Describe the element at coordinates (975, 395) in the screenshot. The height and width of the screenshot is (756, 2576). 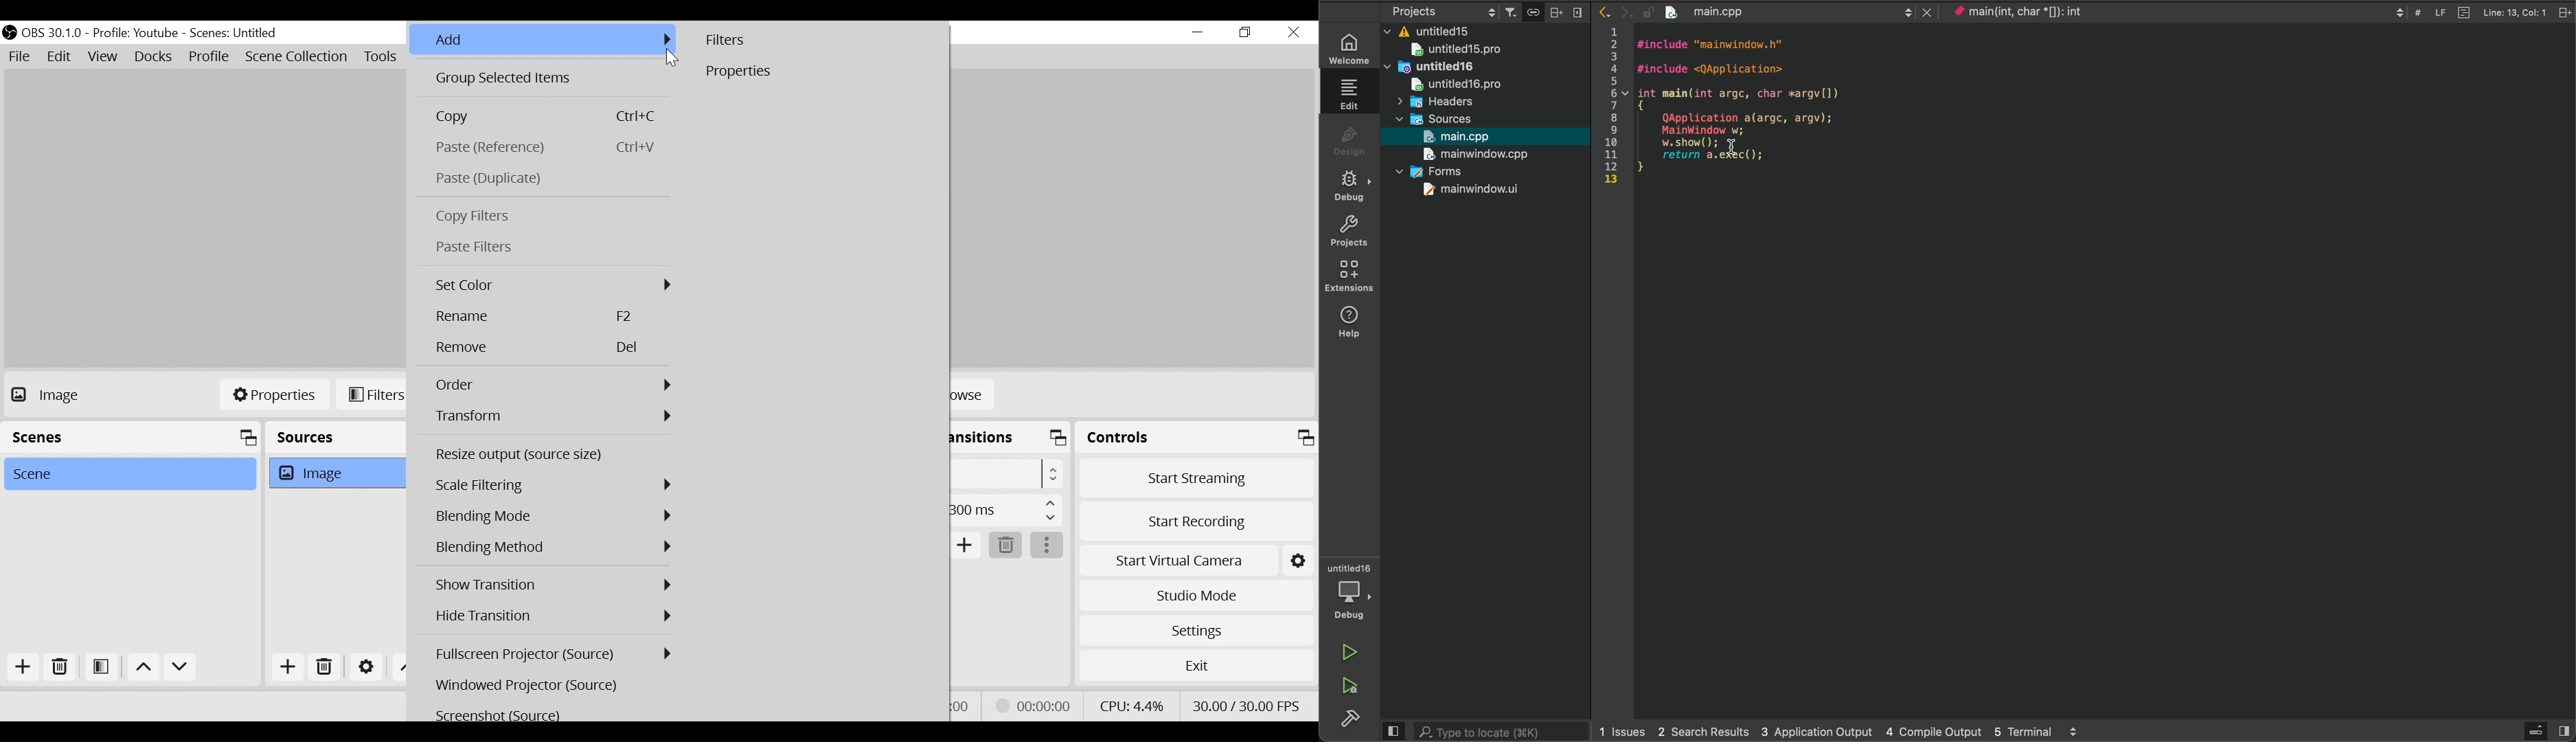
I see `Browse` at that location.